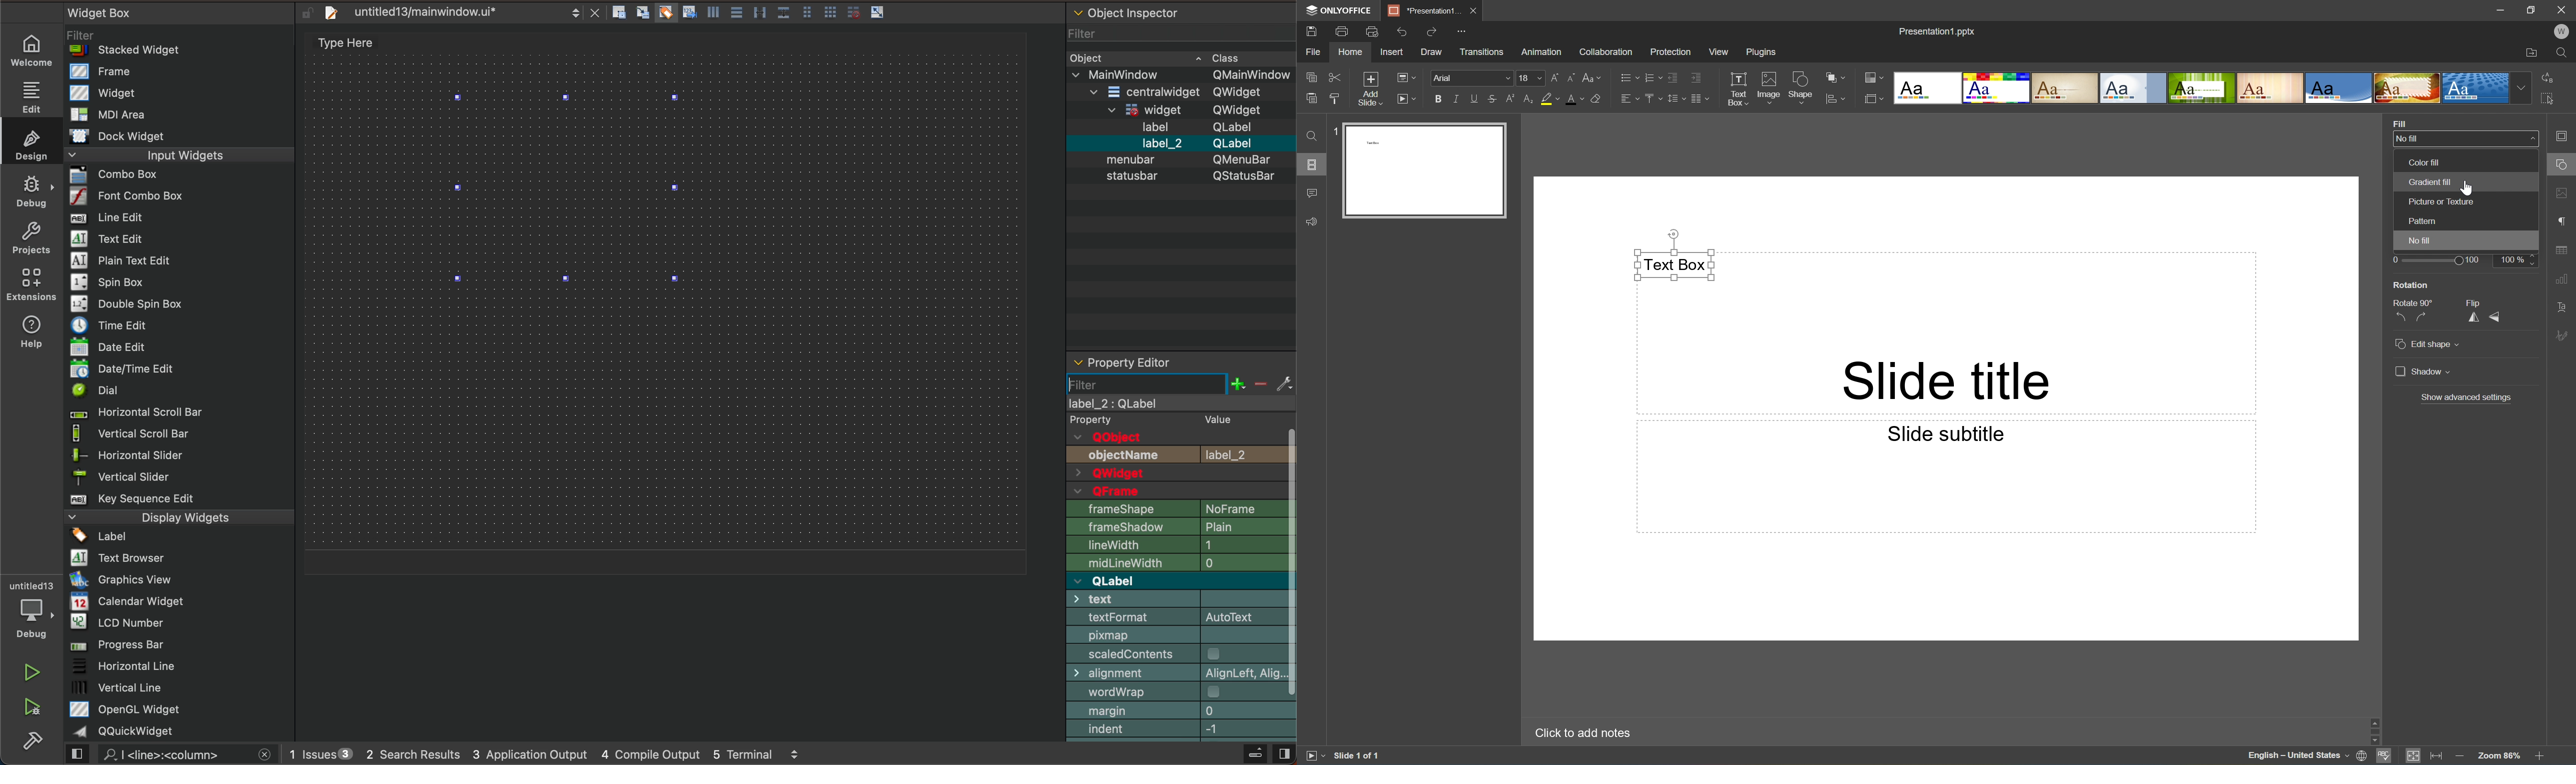 The height and width of the screenshot is (784, 2576). What do you see at coordinates (1351, 52) in the screenshot?
I see `Home` at bounding box center [1351, 52].